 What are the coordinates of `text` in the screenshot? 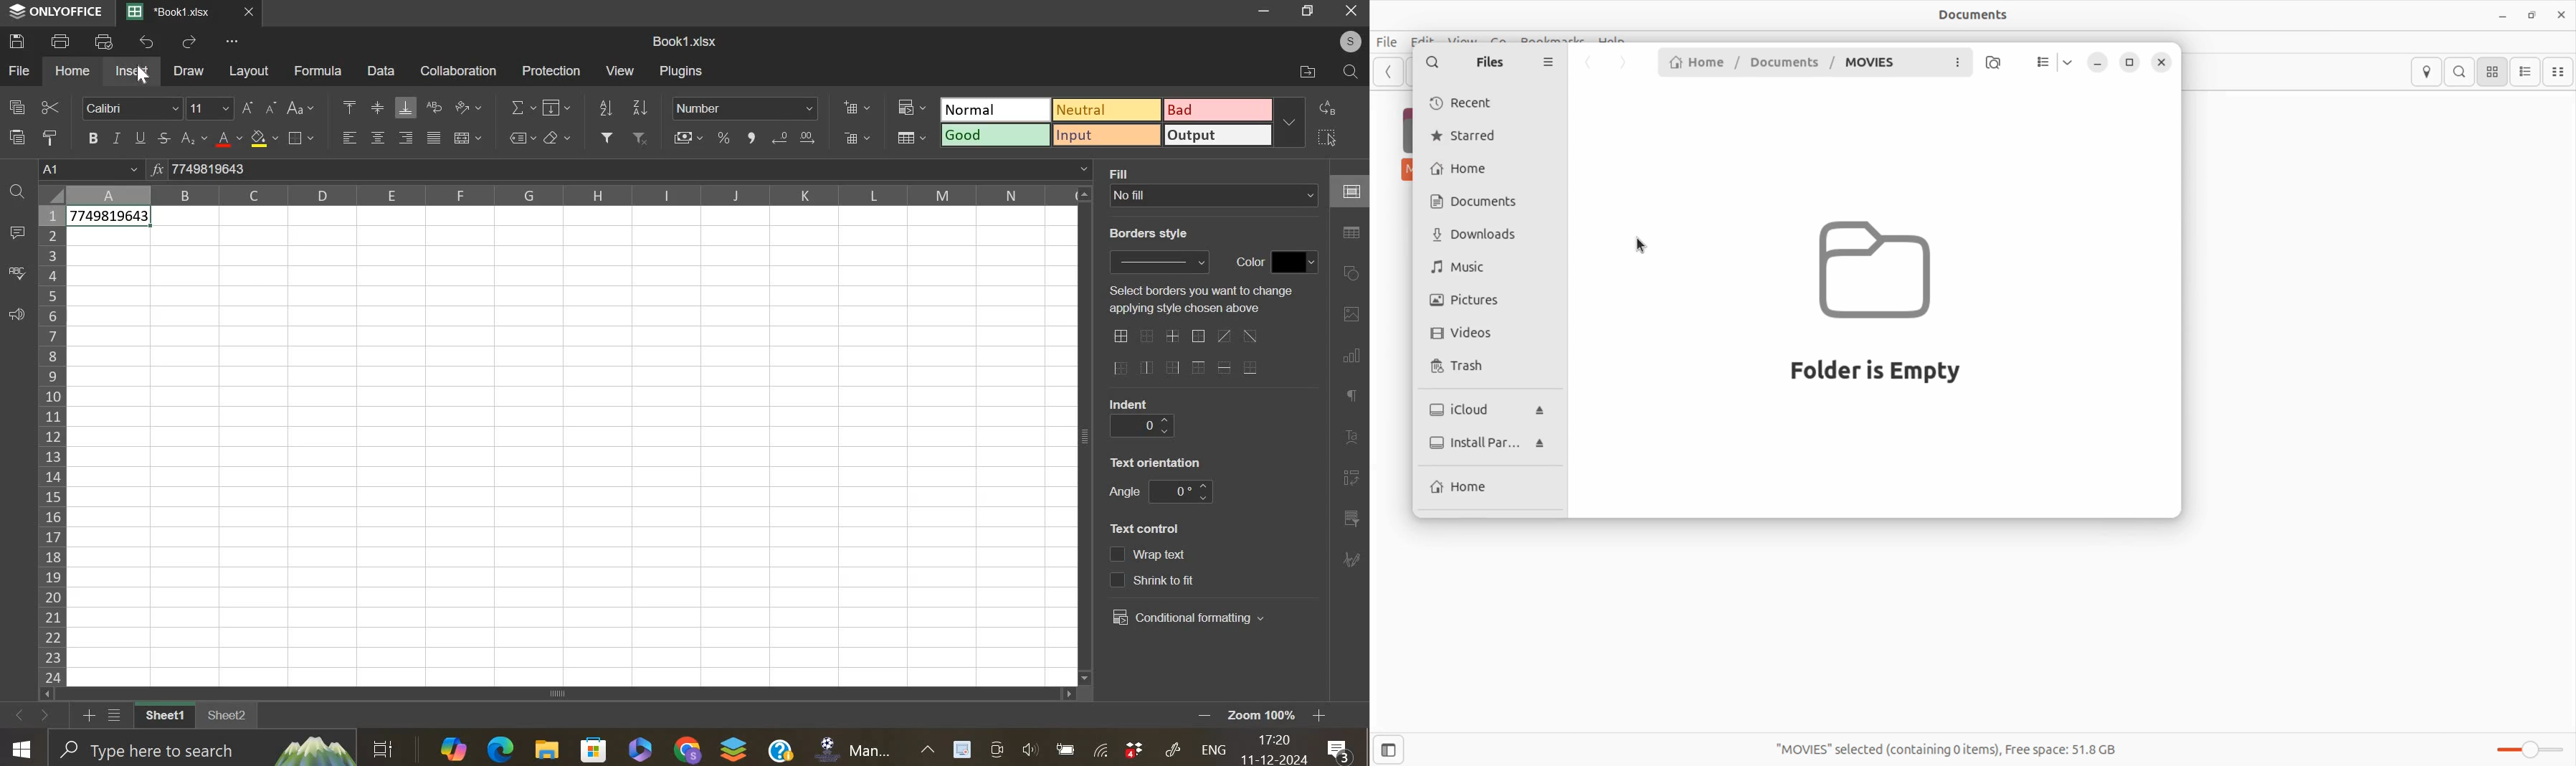 It's located at (1124, 493).